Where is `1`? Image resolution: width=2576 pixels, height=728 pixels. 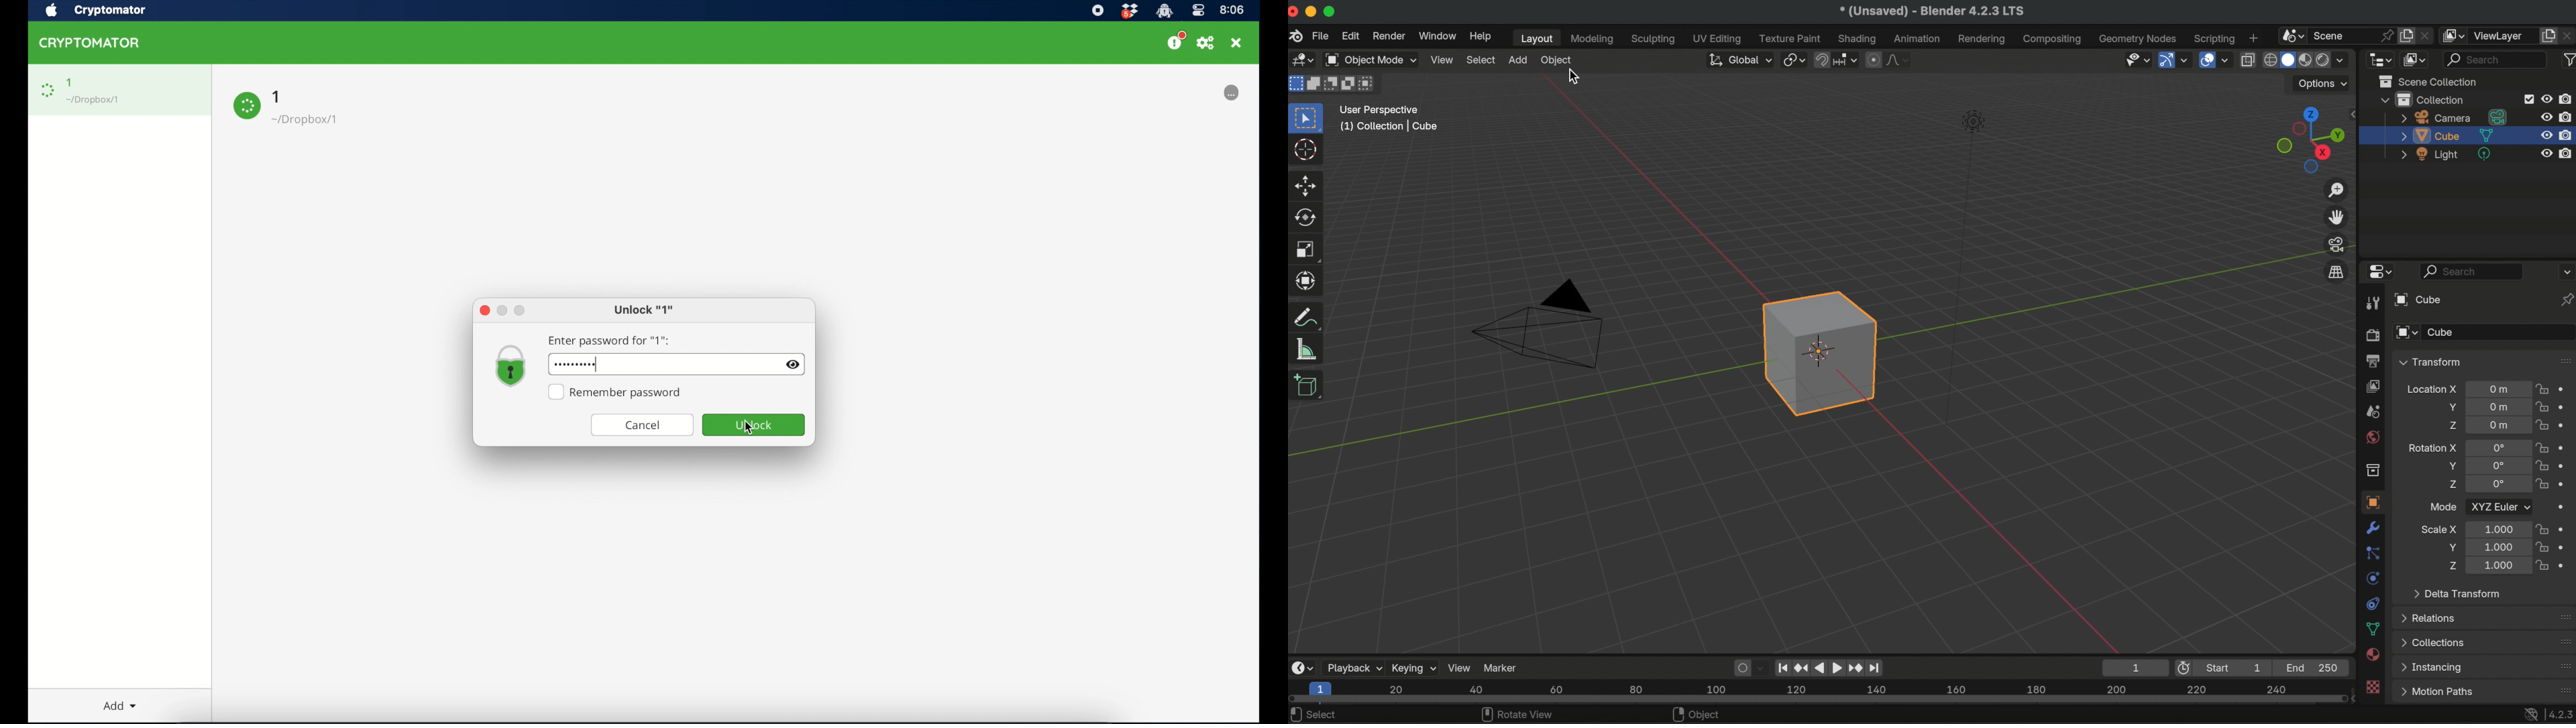 1 is located at coordinates (2133, 667).